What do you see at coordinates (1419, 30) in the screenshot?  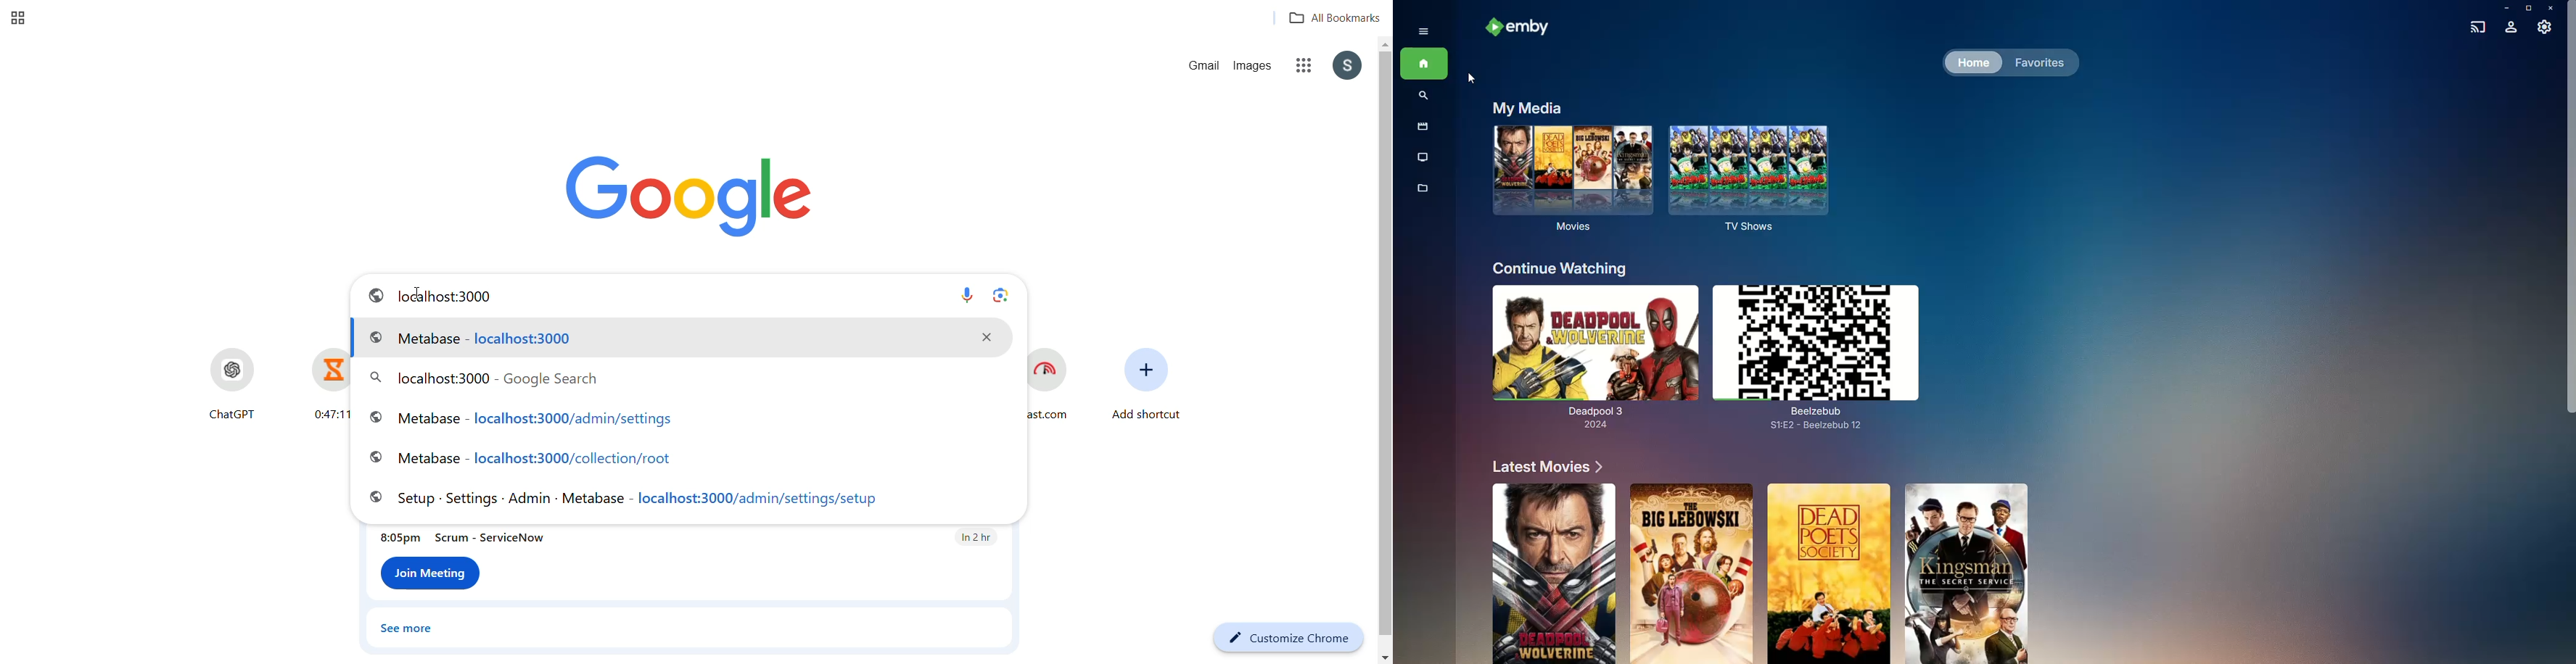 I see `Show menu` at bounding box center [1419, 30].